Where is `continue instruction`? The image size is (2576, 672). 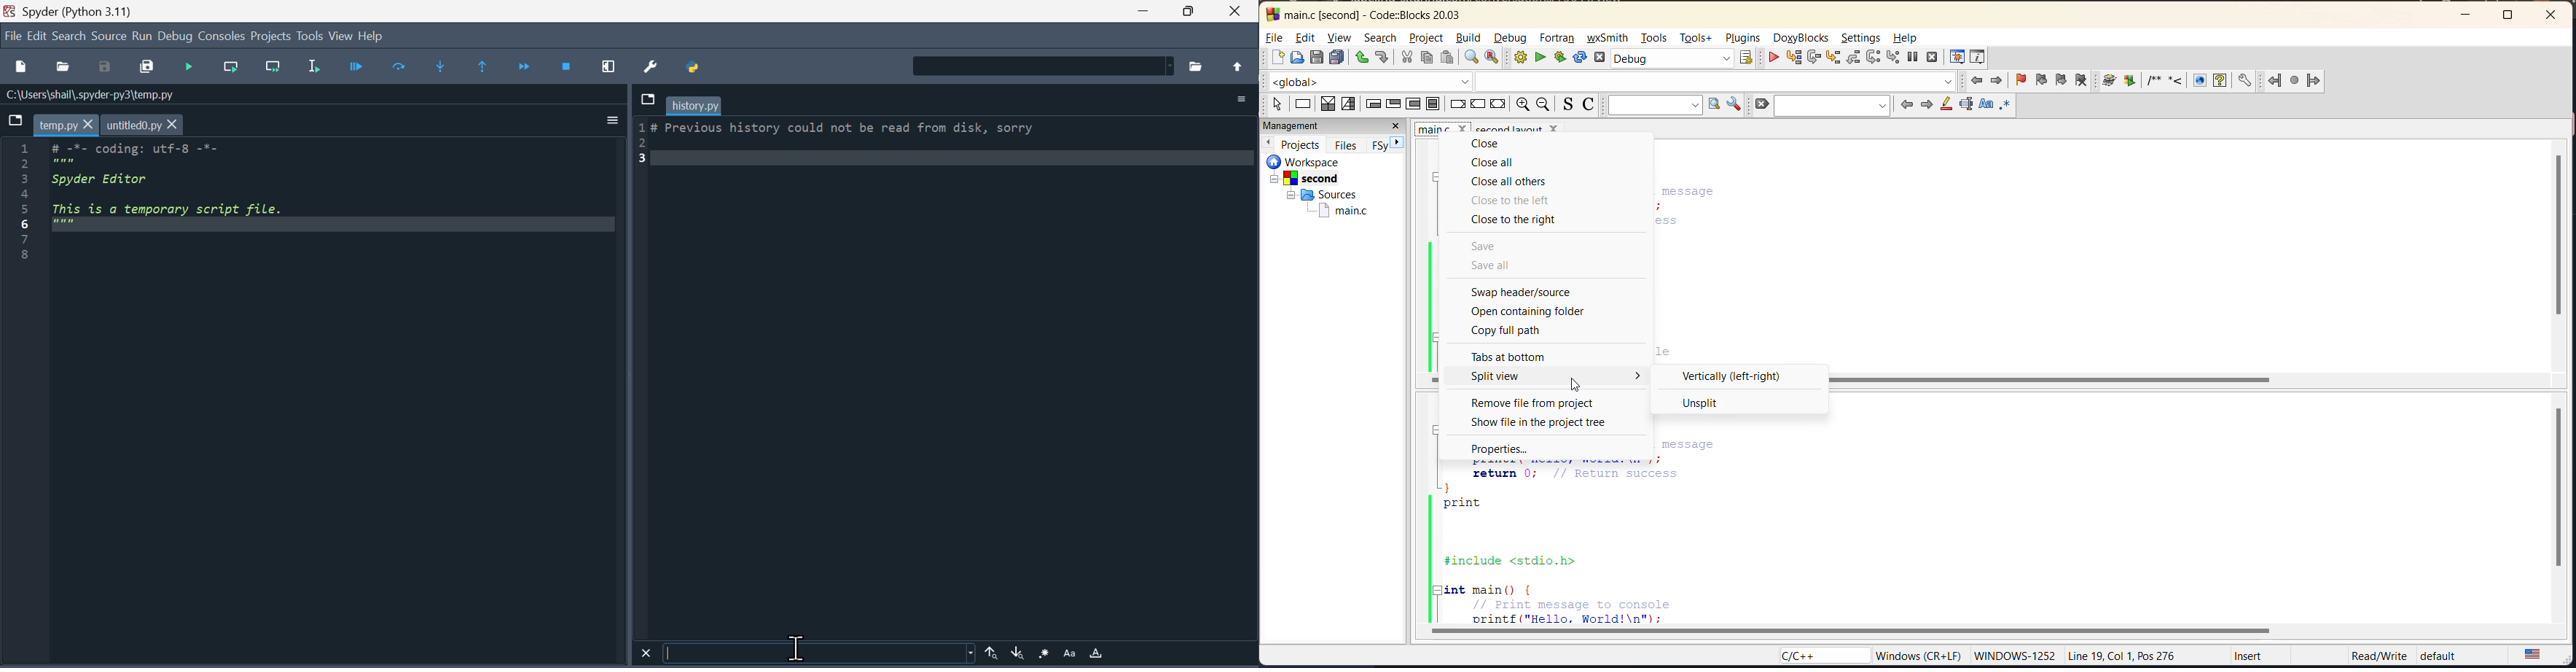 continue instruction is located at coordinates (1476, 104).